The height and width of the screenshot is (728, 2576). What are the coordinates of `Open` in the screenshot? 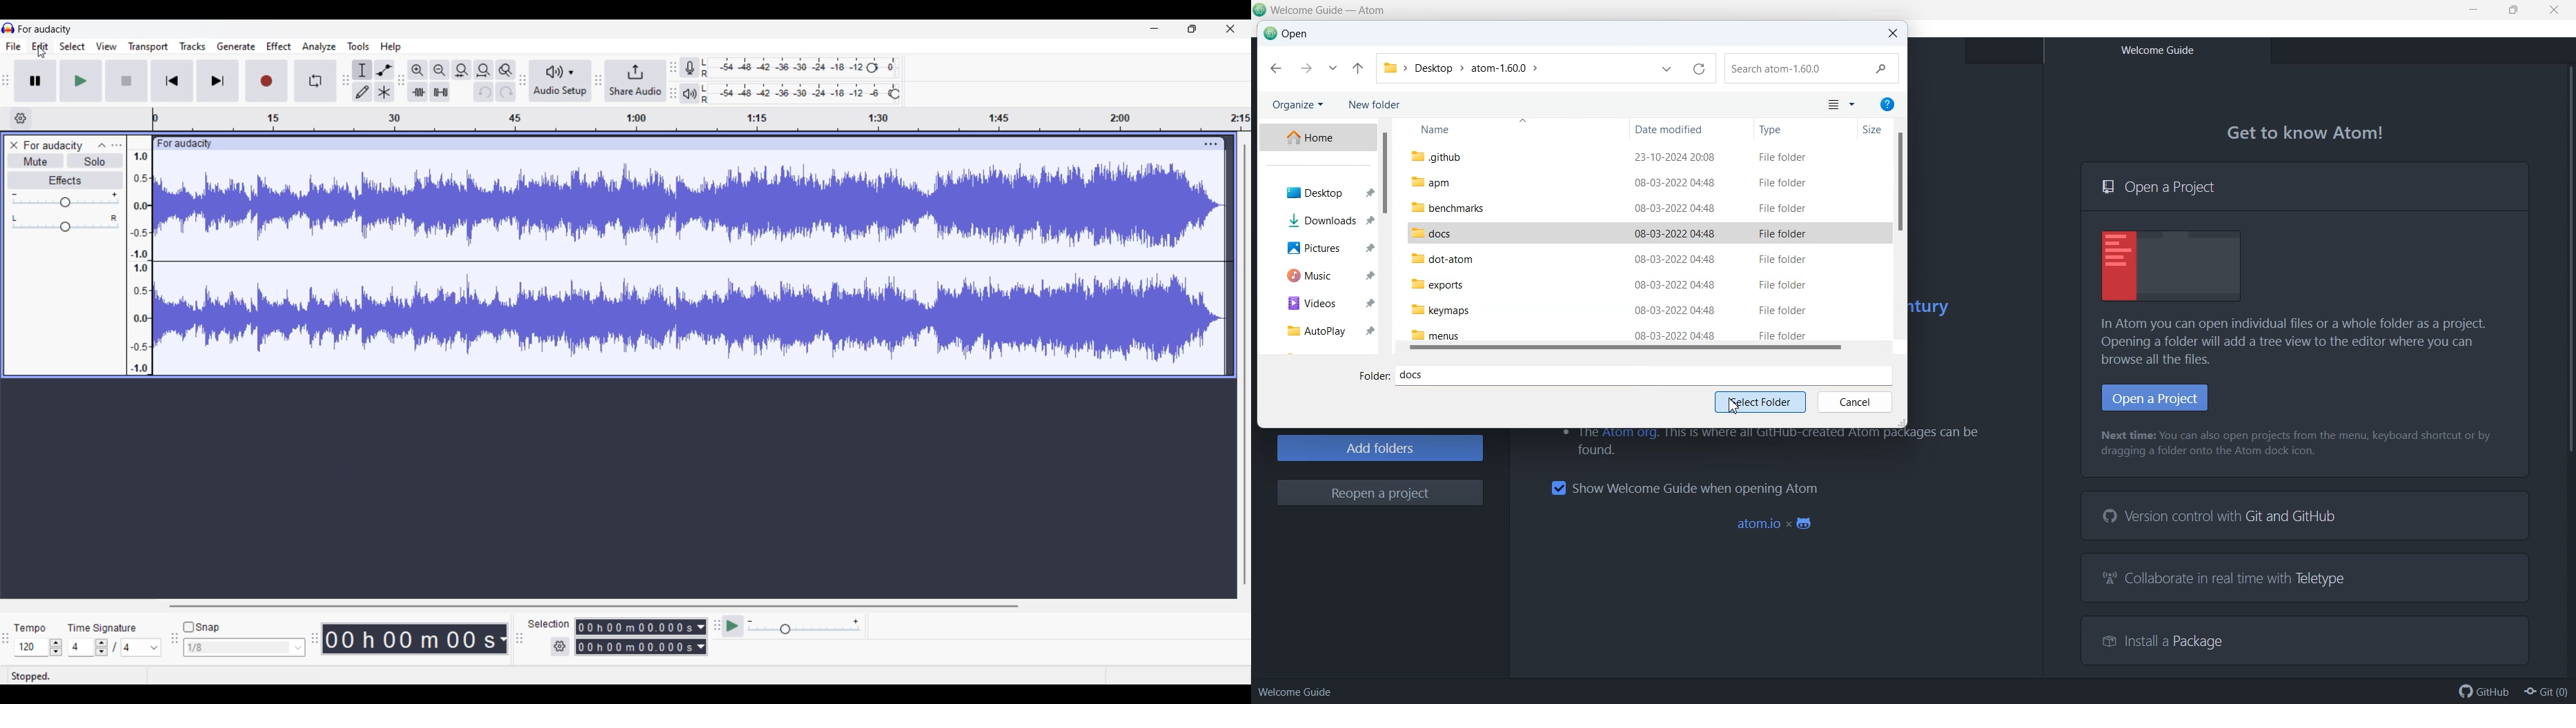 It's located at (1286, 34).